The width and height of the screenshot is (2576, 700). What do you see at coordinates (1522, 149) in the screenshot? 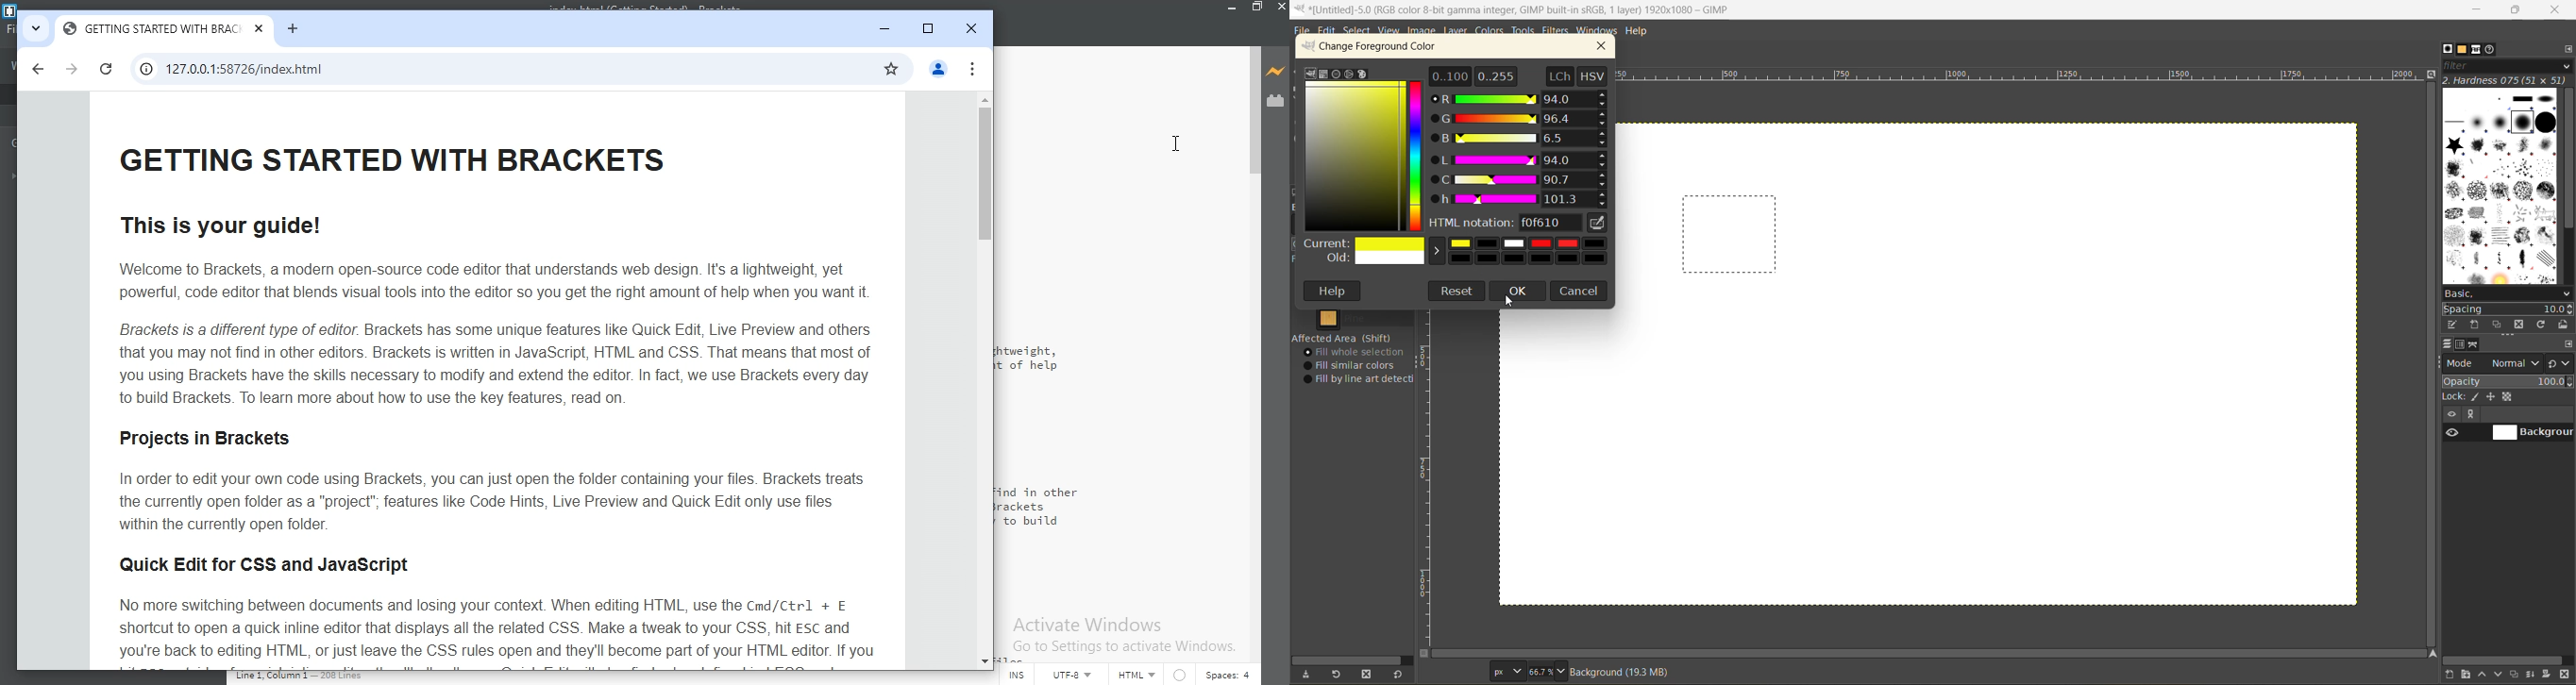
I see `color scales` at bounding box center [1522, 149].